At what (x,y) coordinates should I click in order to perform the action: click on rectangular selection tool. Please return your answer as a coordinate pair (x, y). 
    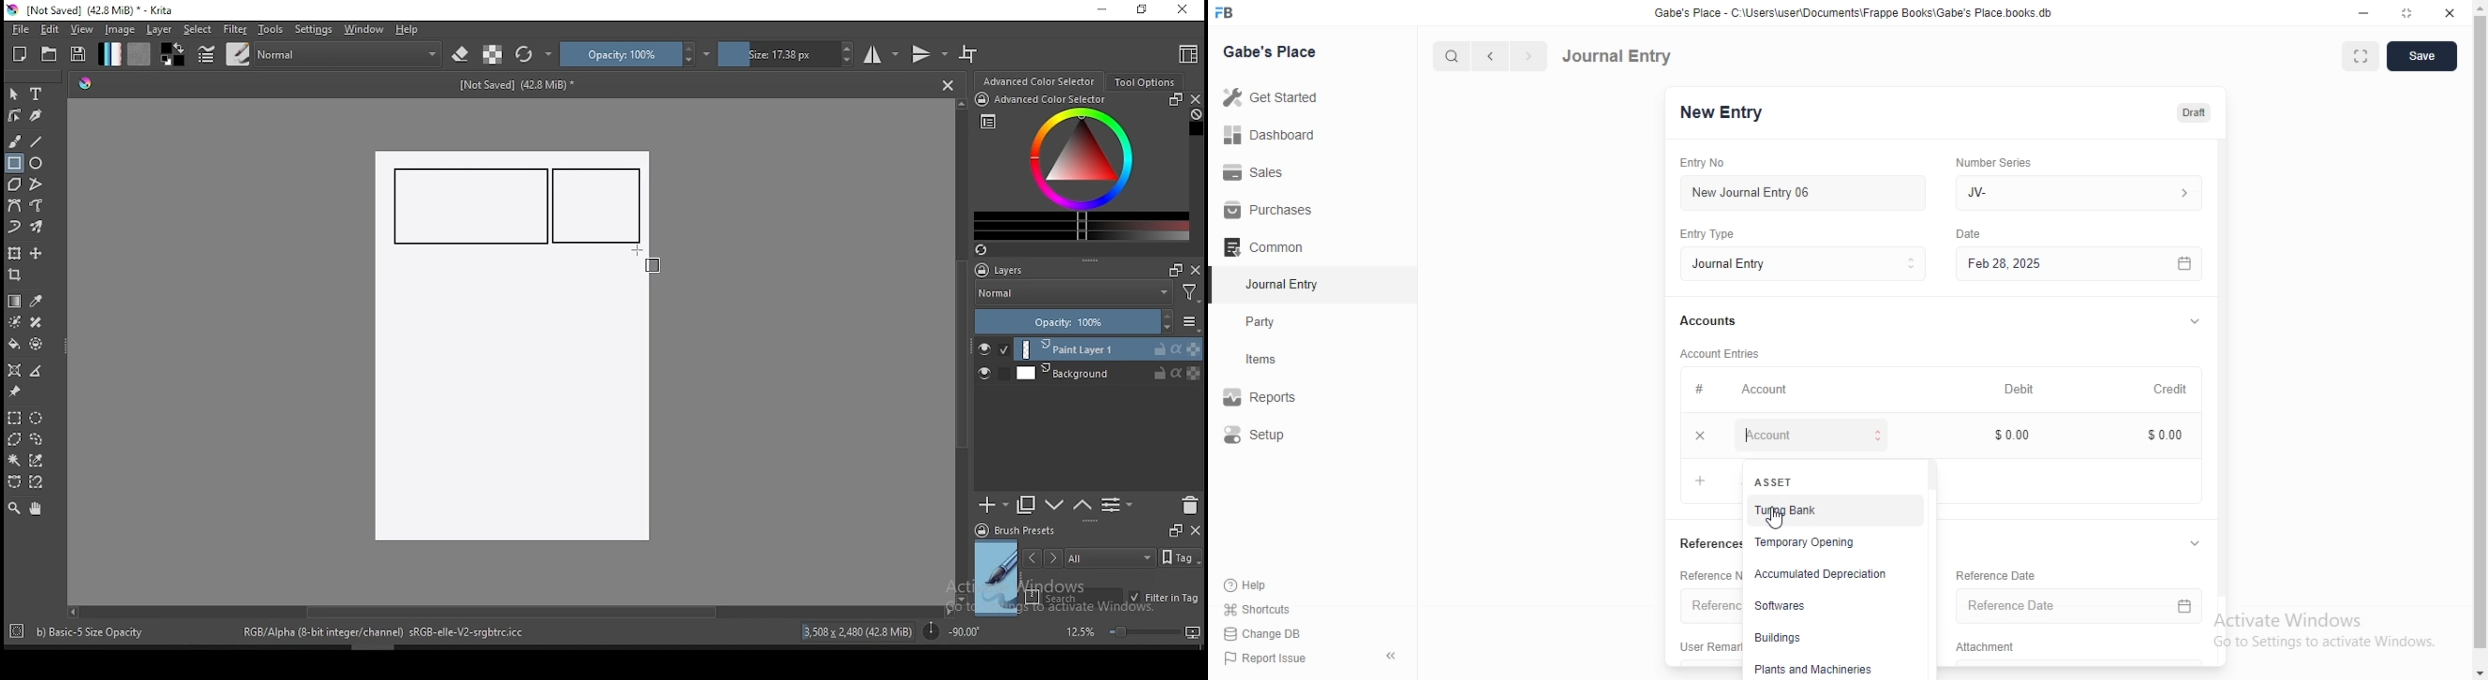
    Looking at the image, I should click on (13, 417).